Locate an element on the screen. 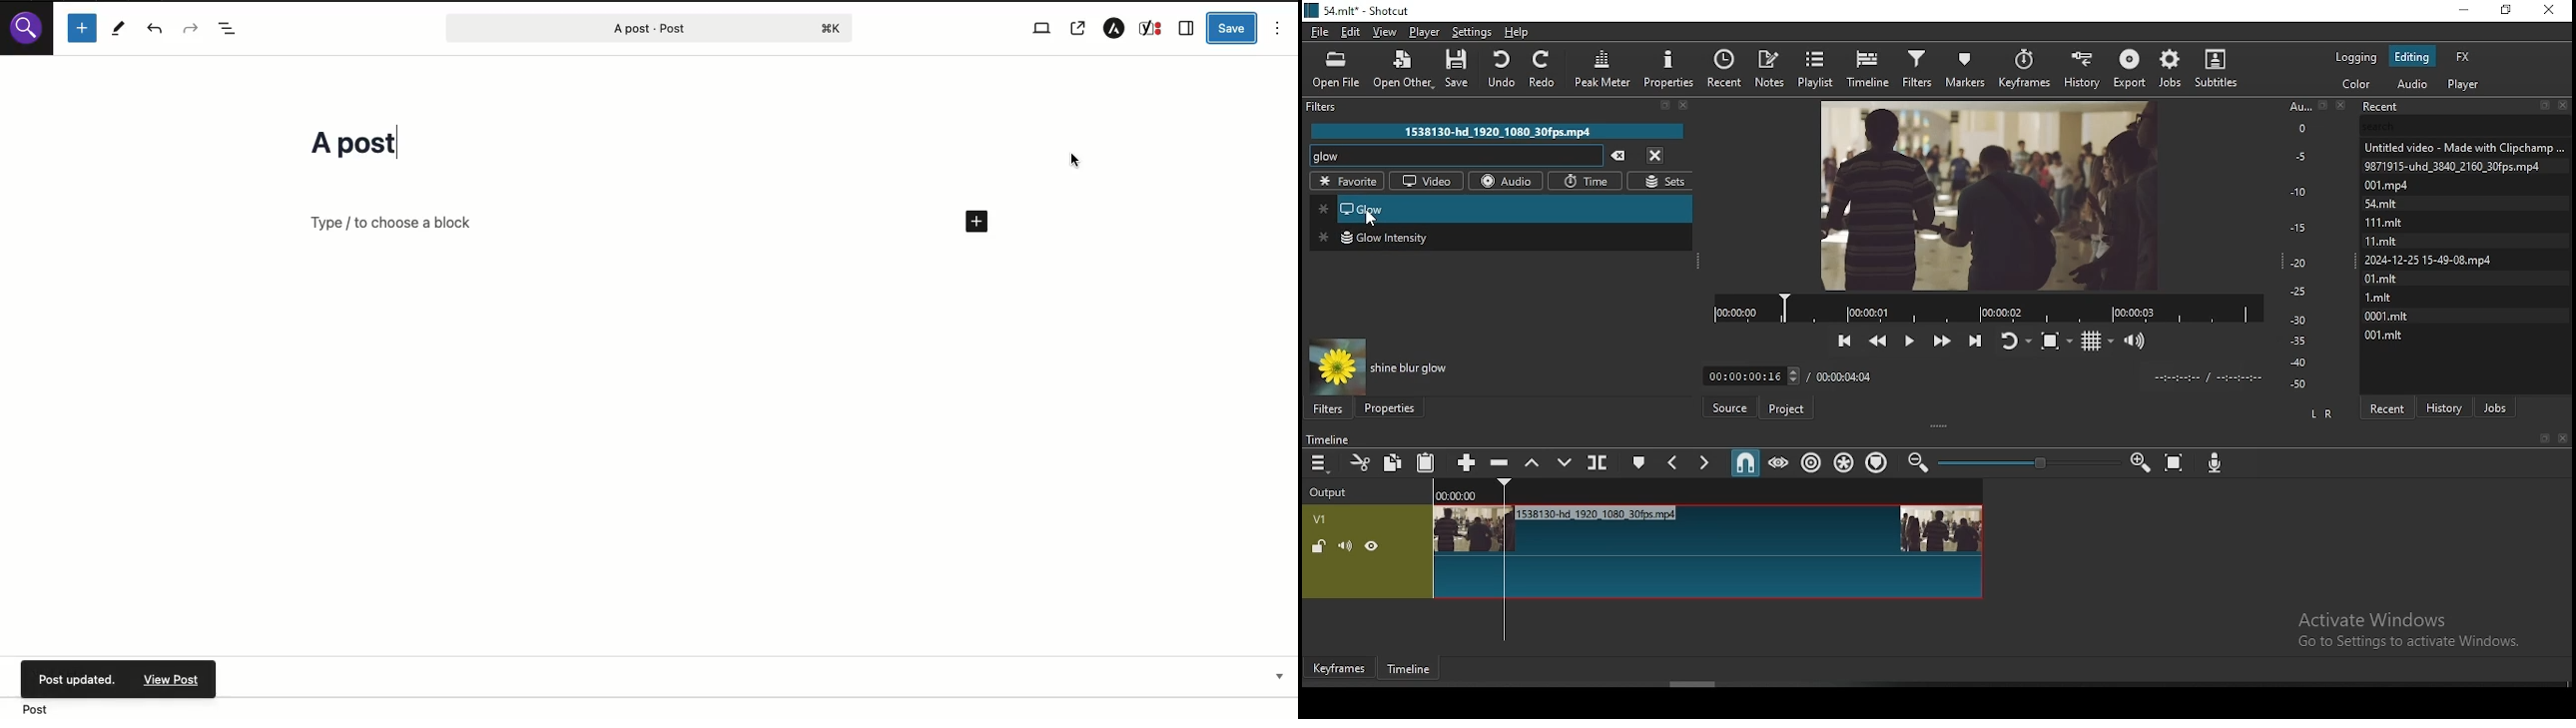  elapsed time is located at coordinates (1748, 371).